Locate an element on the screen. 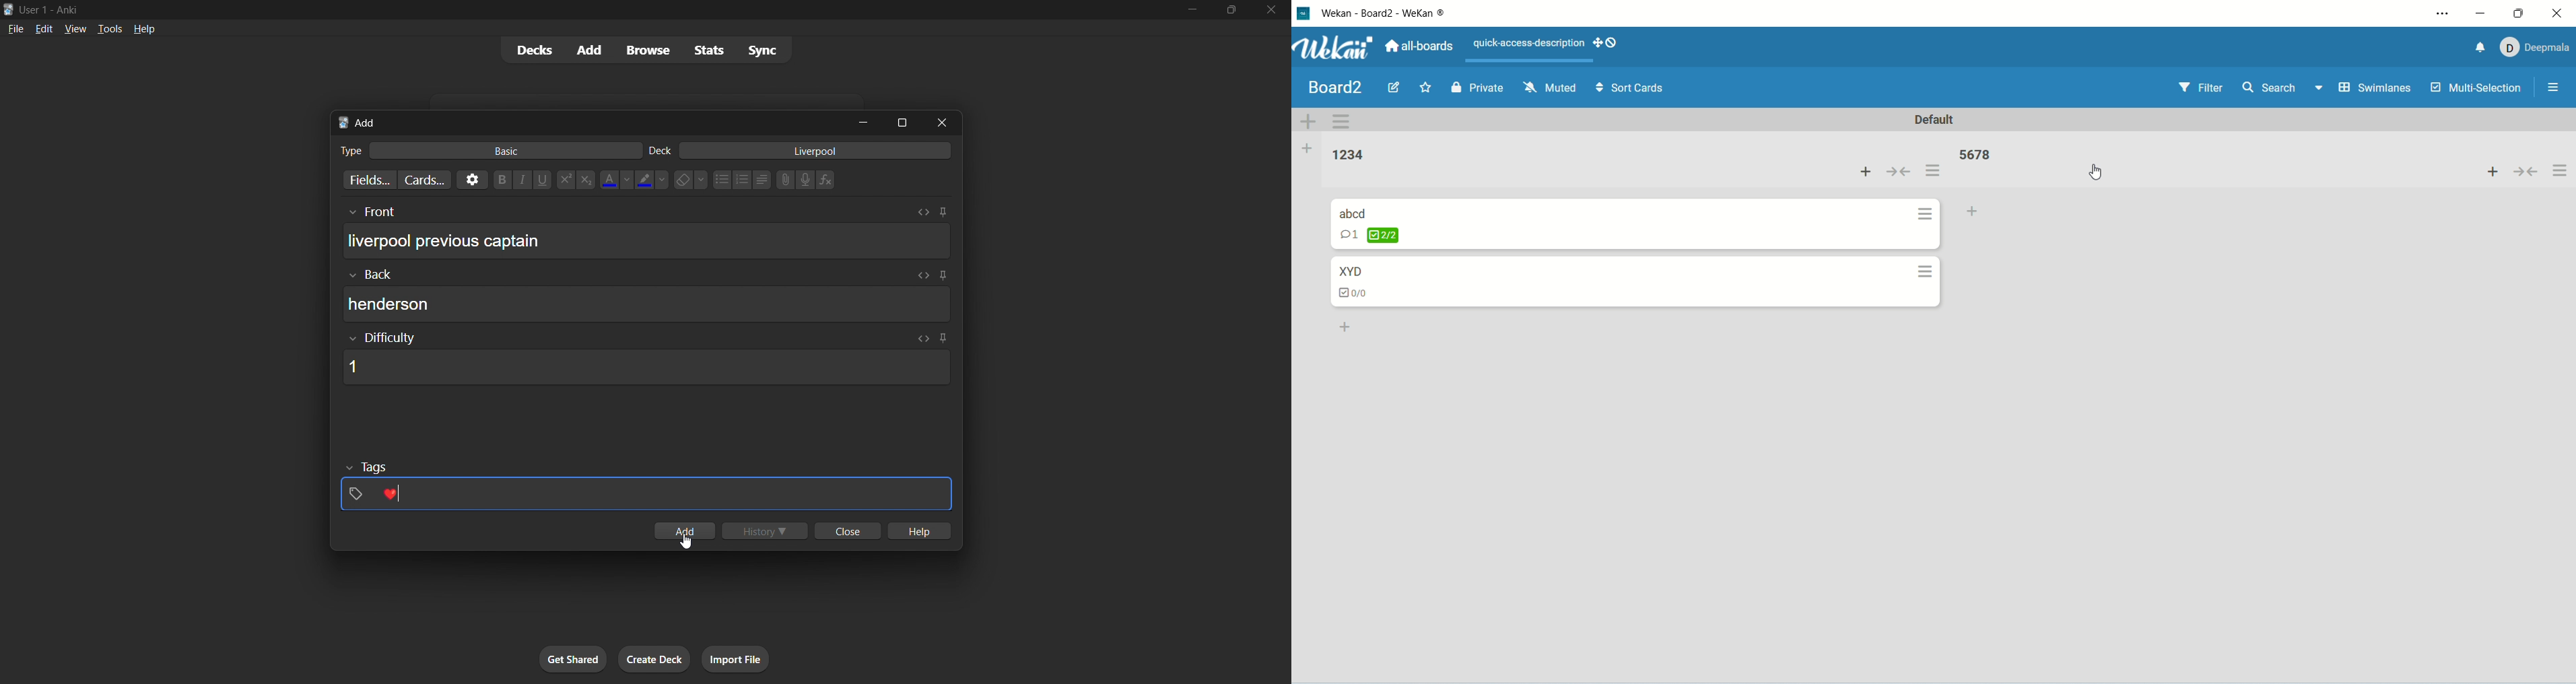 Image resolution: width=2576 pixels, height=700 pixels. add is located at coordinates (586, 49).